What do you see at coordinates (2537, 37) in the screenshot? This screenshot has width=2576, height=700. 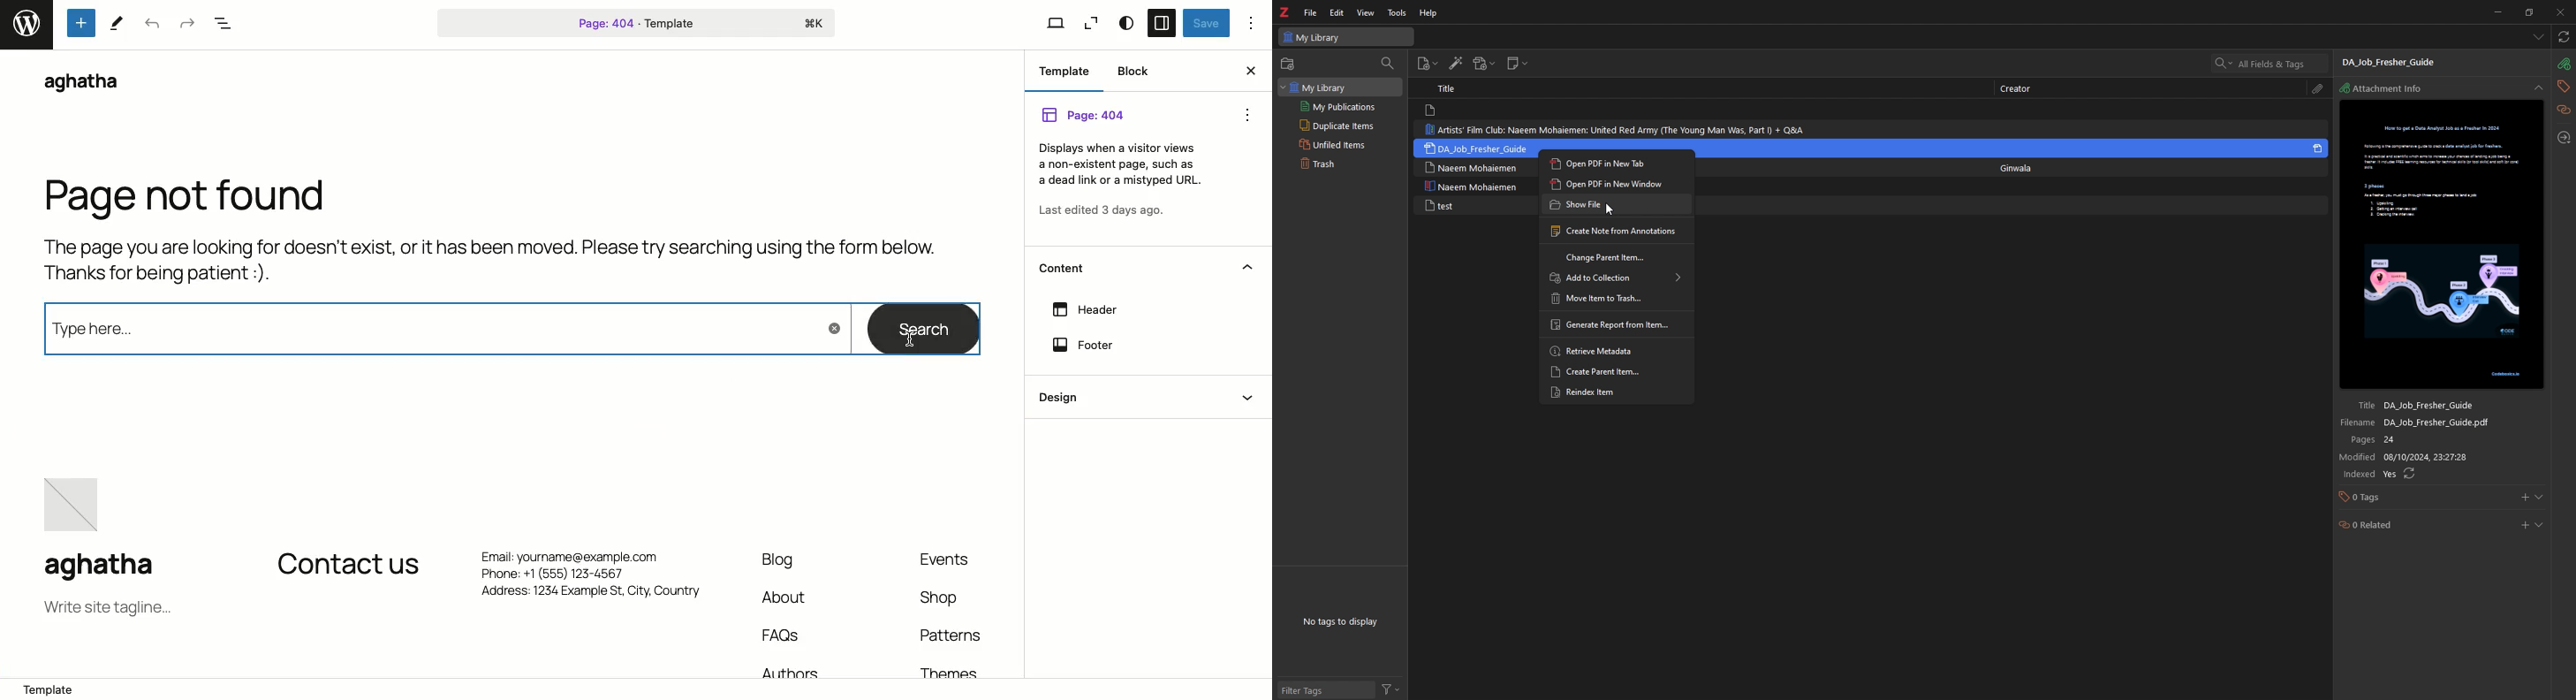 I see `list all tabs` at bounding box center [2537, 37].